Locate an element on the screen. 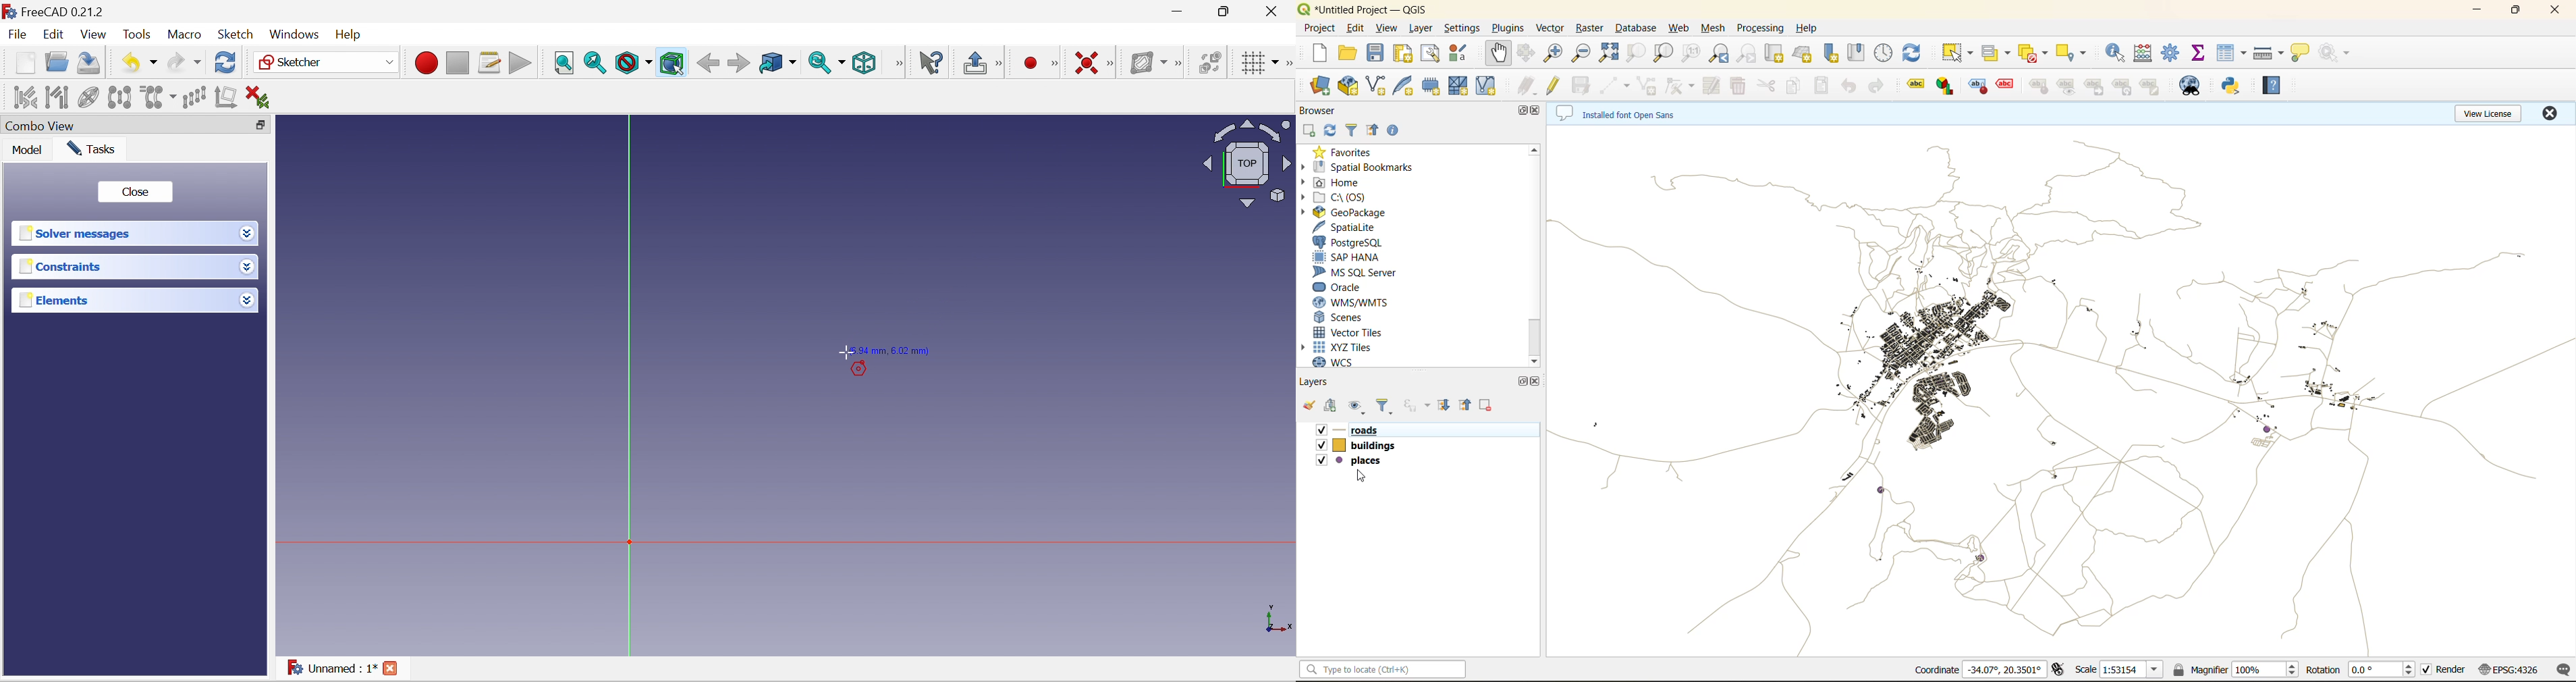  new is located at coordinates (1316, 53).